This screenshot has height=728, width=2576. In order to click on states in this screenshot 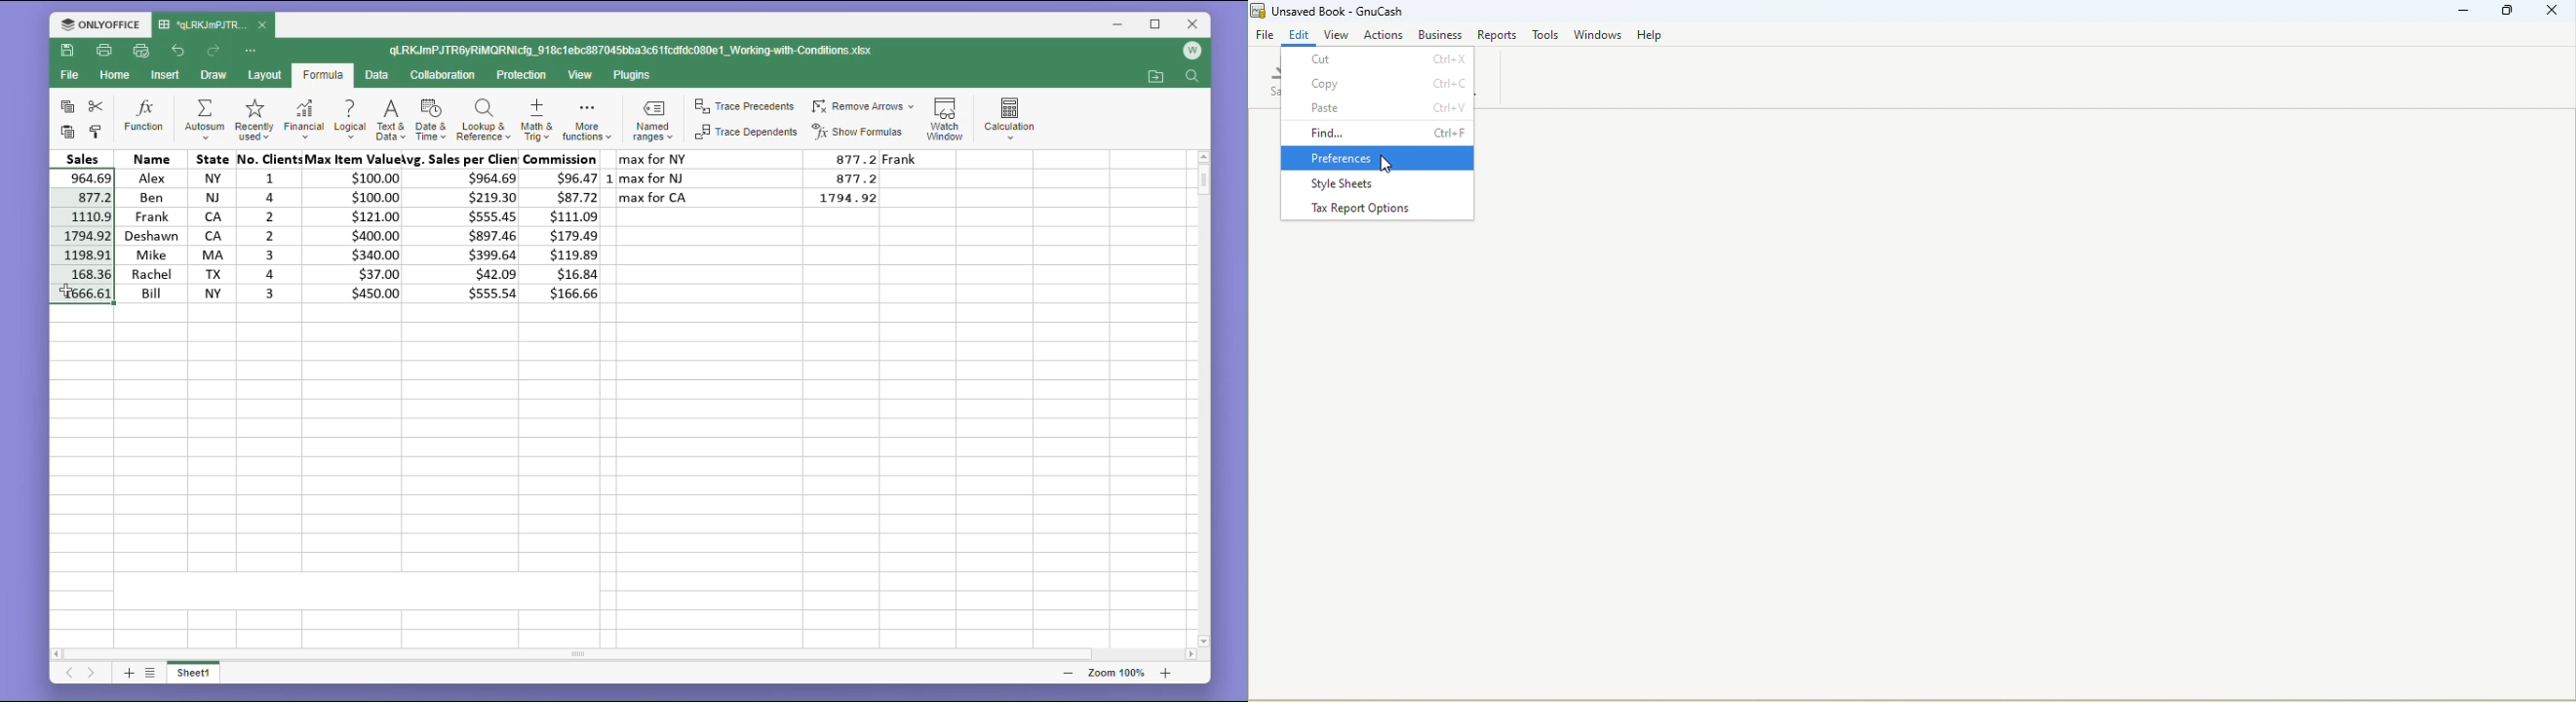, I will do `click(206, 226)`.